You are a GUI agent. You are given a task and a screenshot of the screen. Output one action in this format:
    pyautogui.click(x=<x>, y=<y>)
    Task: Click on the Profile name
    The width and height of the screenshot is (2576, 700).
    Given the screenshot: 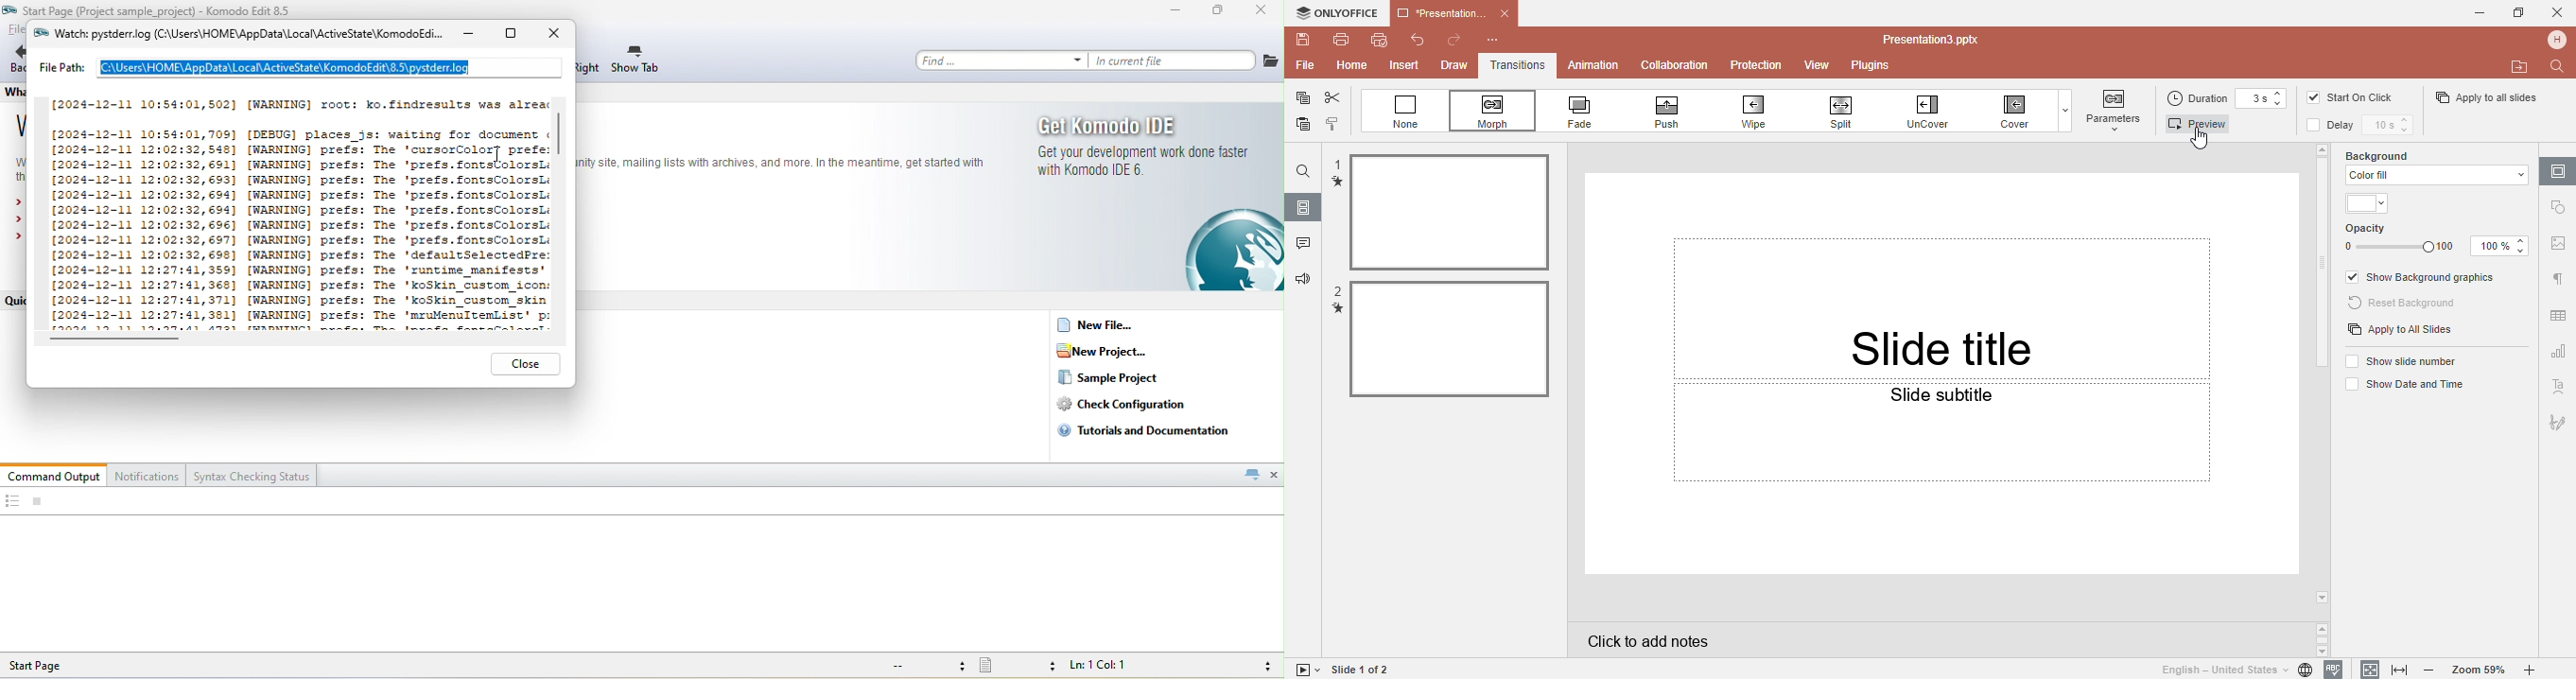 What is the action you would take?
    pyautogui.click(x=2559, y=39)
    